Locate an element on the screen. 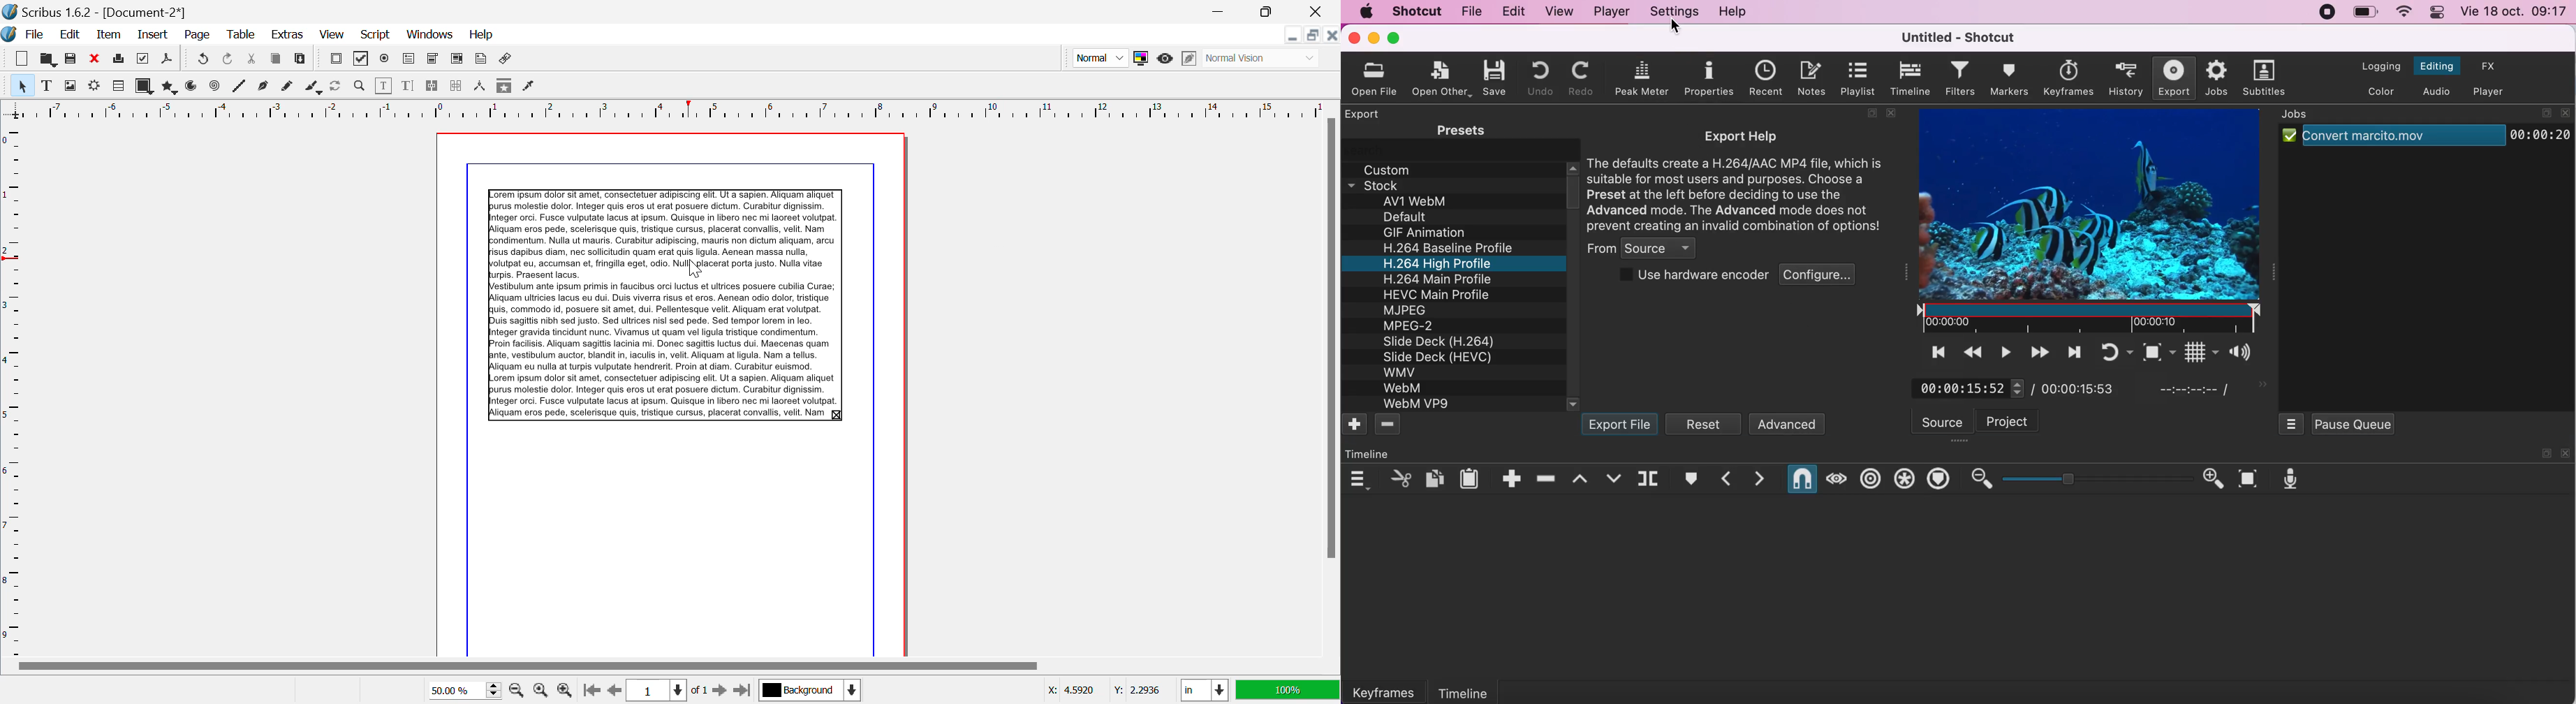  Help is located at coordinates (483, 35).